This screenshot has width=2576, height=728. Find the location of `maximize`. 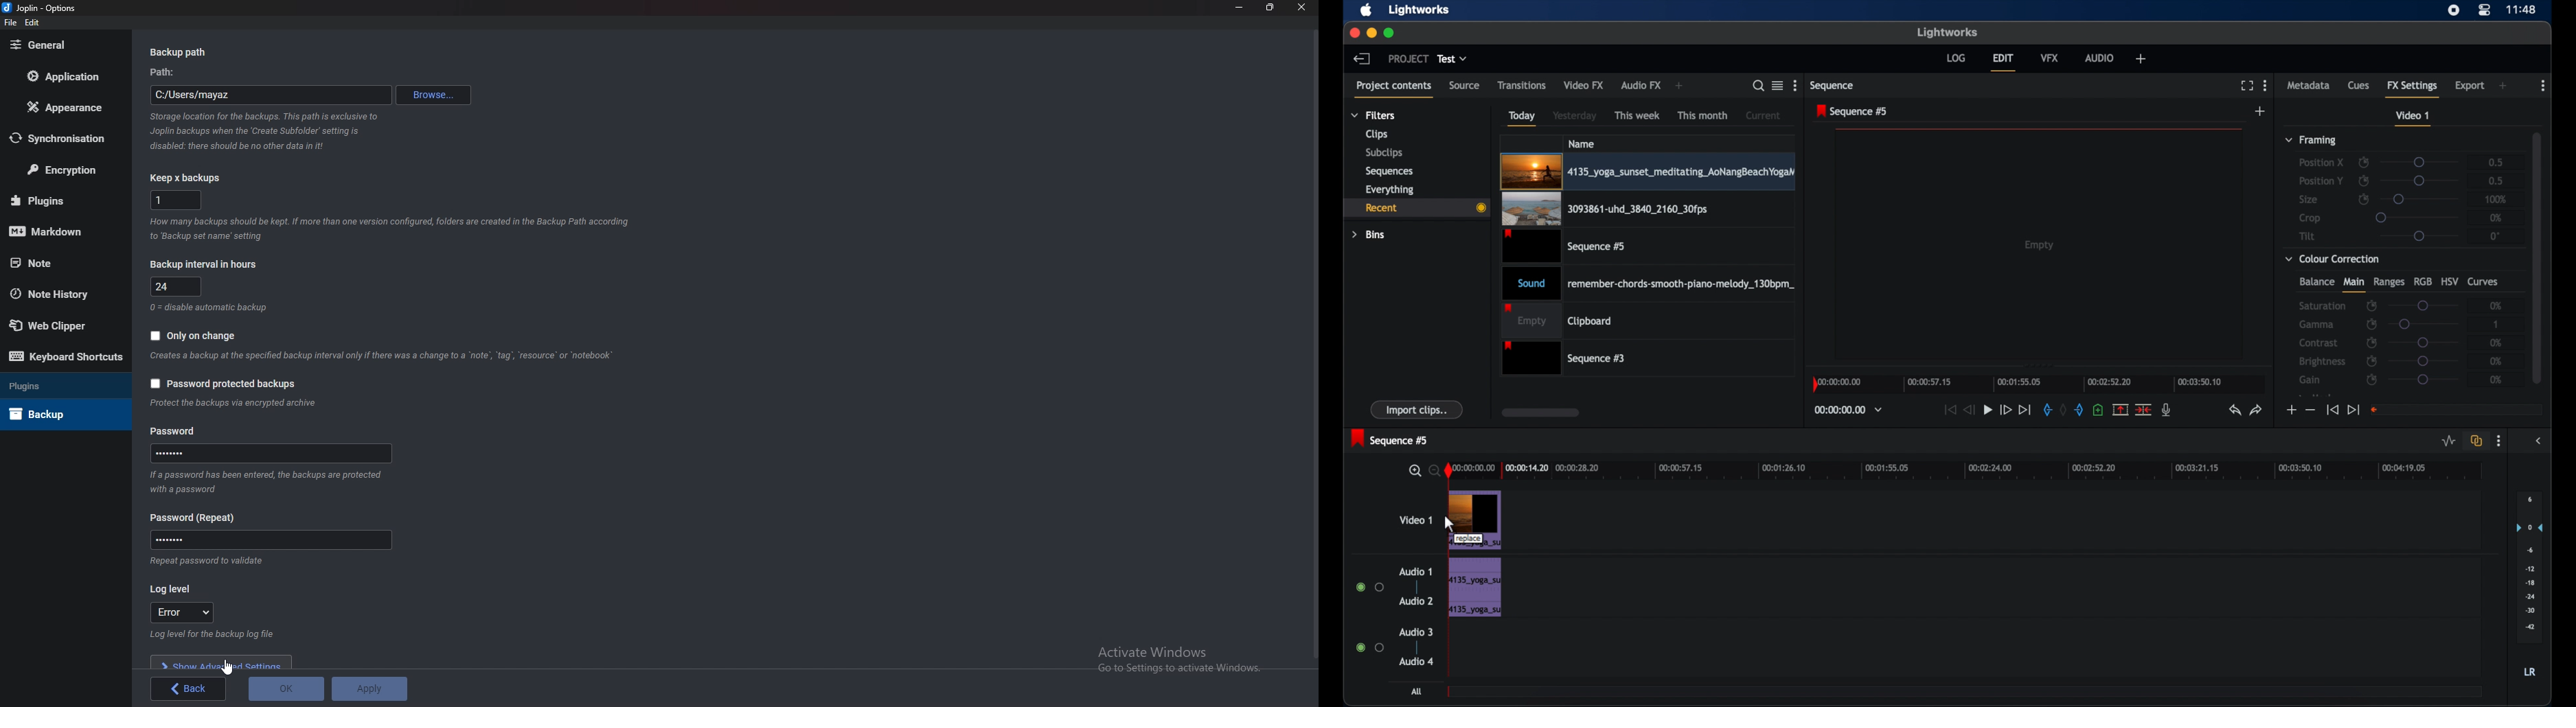

maximize is located at coordinates (1389, 33).